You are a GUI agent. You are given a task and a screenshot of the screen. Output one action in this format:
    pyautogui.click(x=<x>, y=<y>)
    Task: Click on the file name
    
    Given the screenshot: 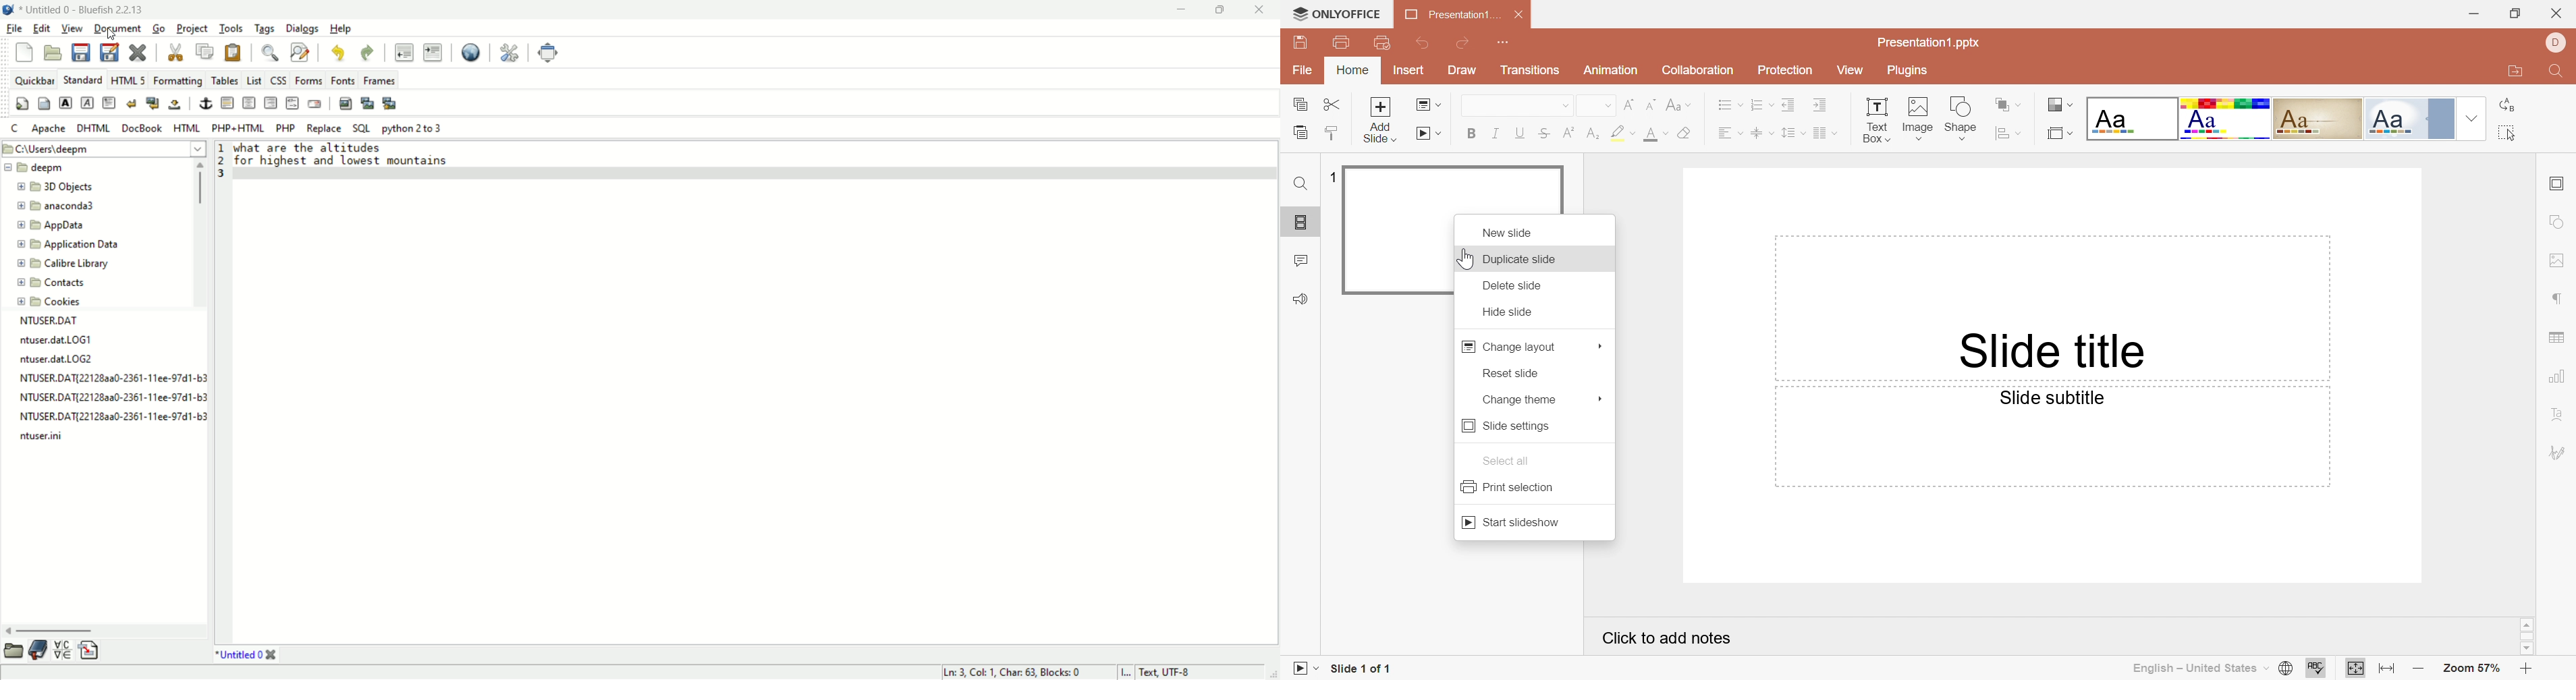 What is the action you would take?
    pyautogui.click(x=47, y=439)
    